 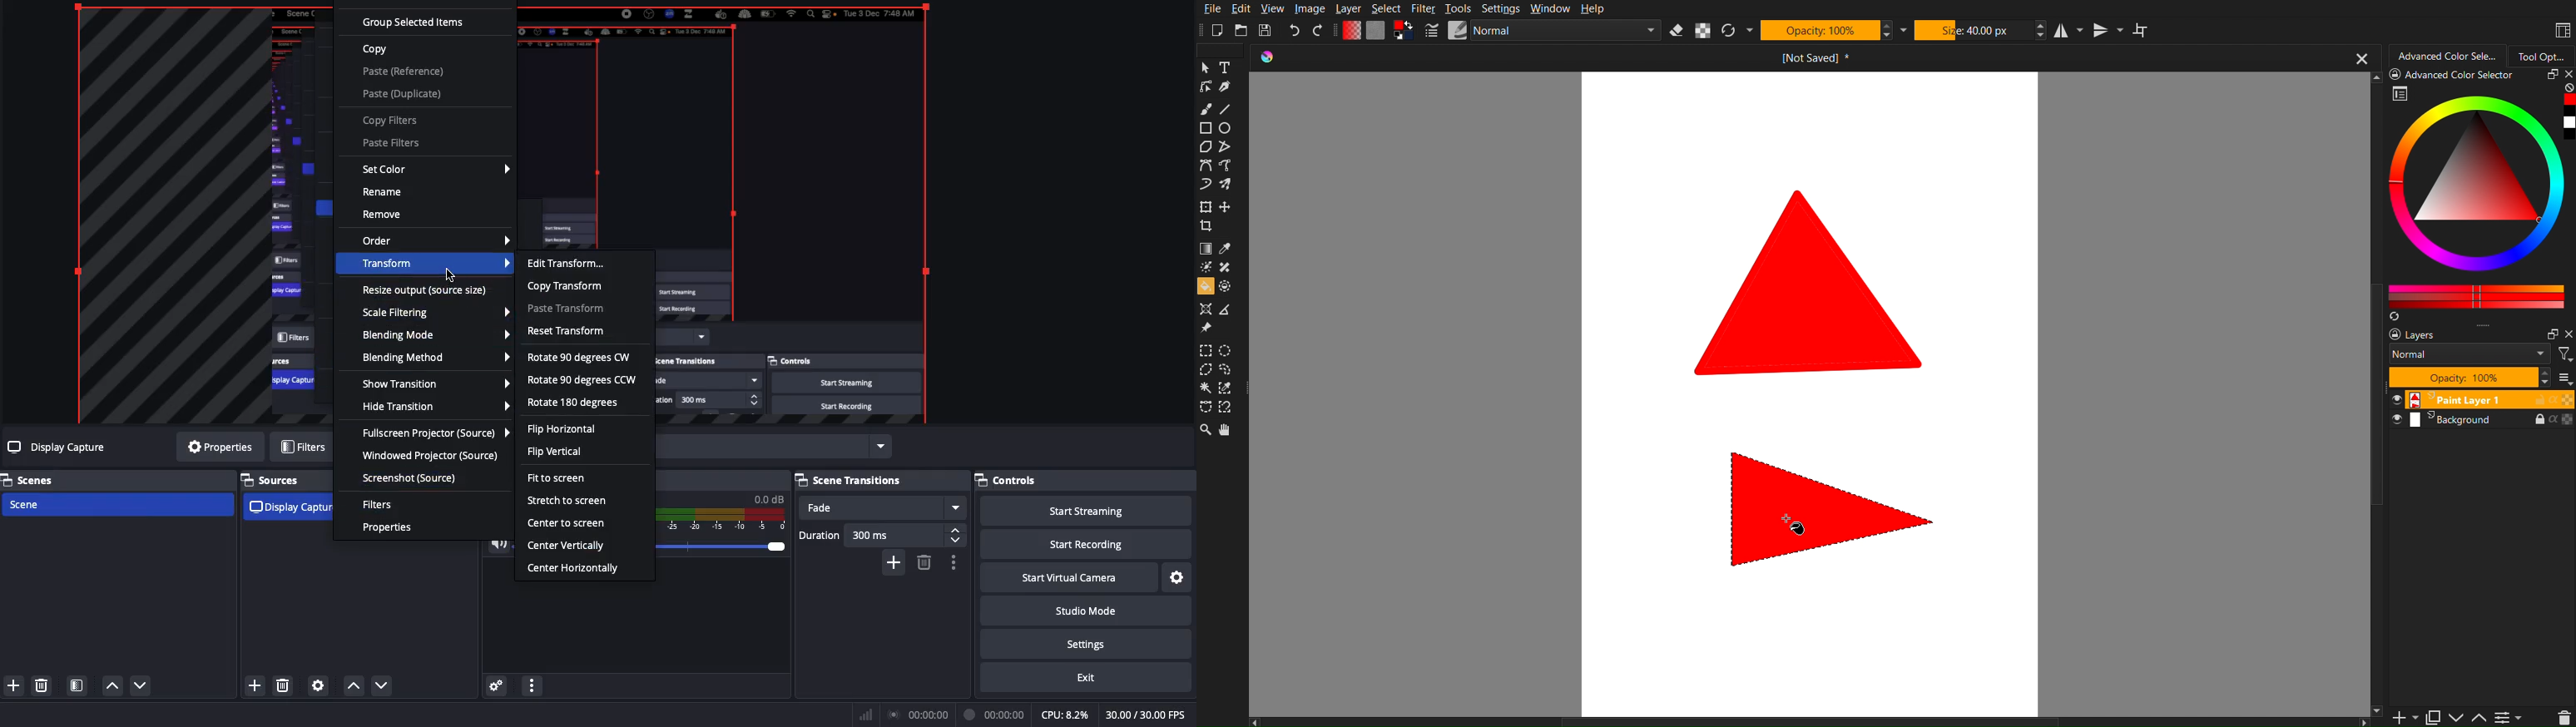 What do you see at coordinates (573, 404) in the screenshot?
I see `Rotate 180 degrees` at bounding box center [573, 404].